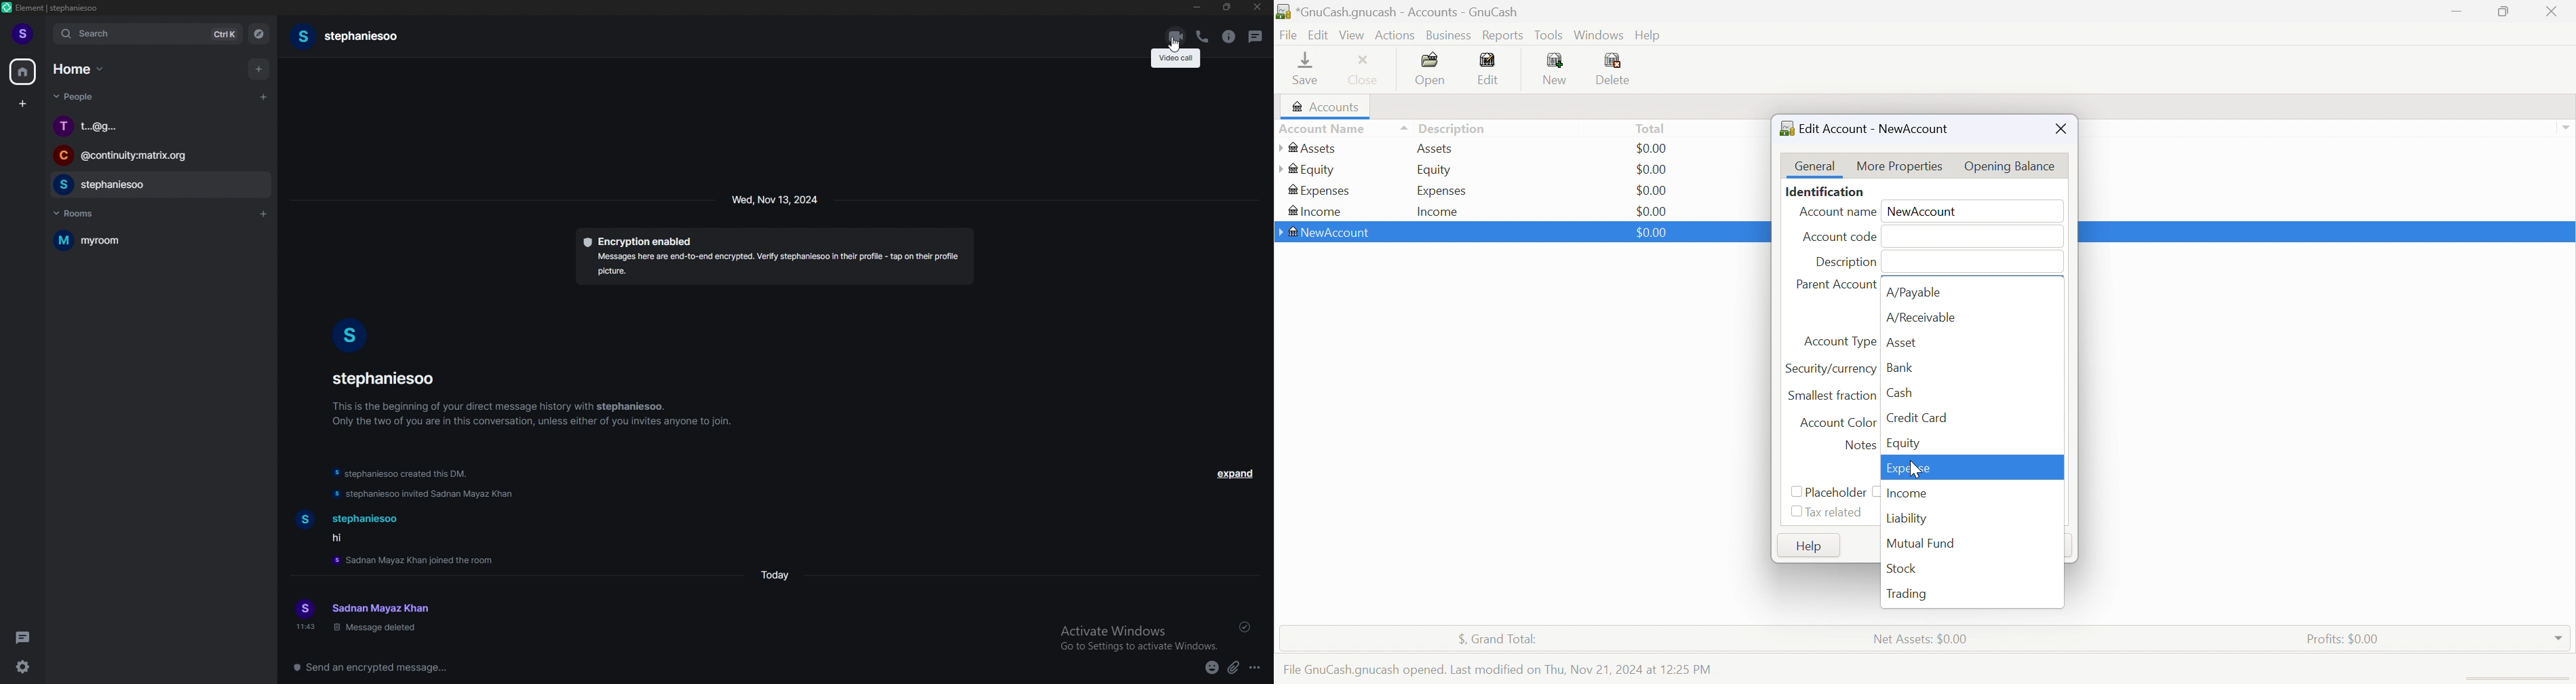 This screenshot has height=700, width=2576. Describe the element at coordinates (1838, 343) in the screenshot. I see `Account Type` at that location.